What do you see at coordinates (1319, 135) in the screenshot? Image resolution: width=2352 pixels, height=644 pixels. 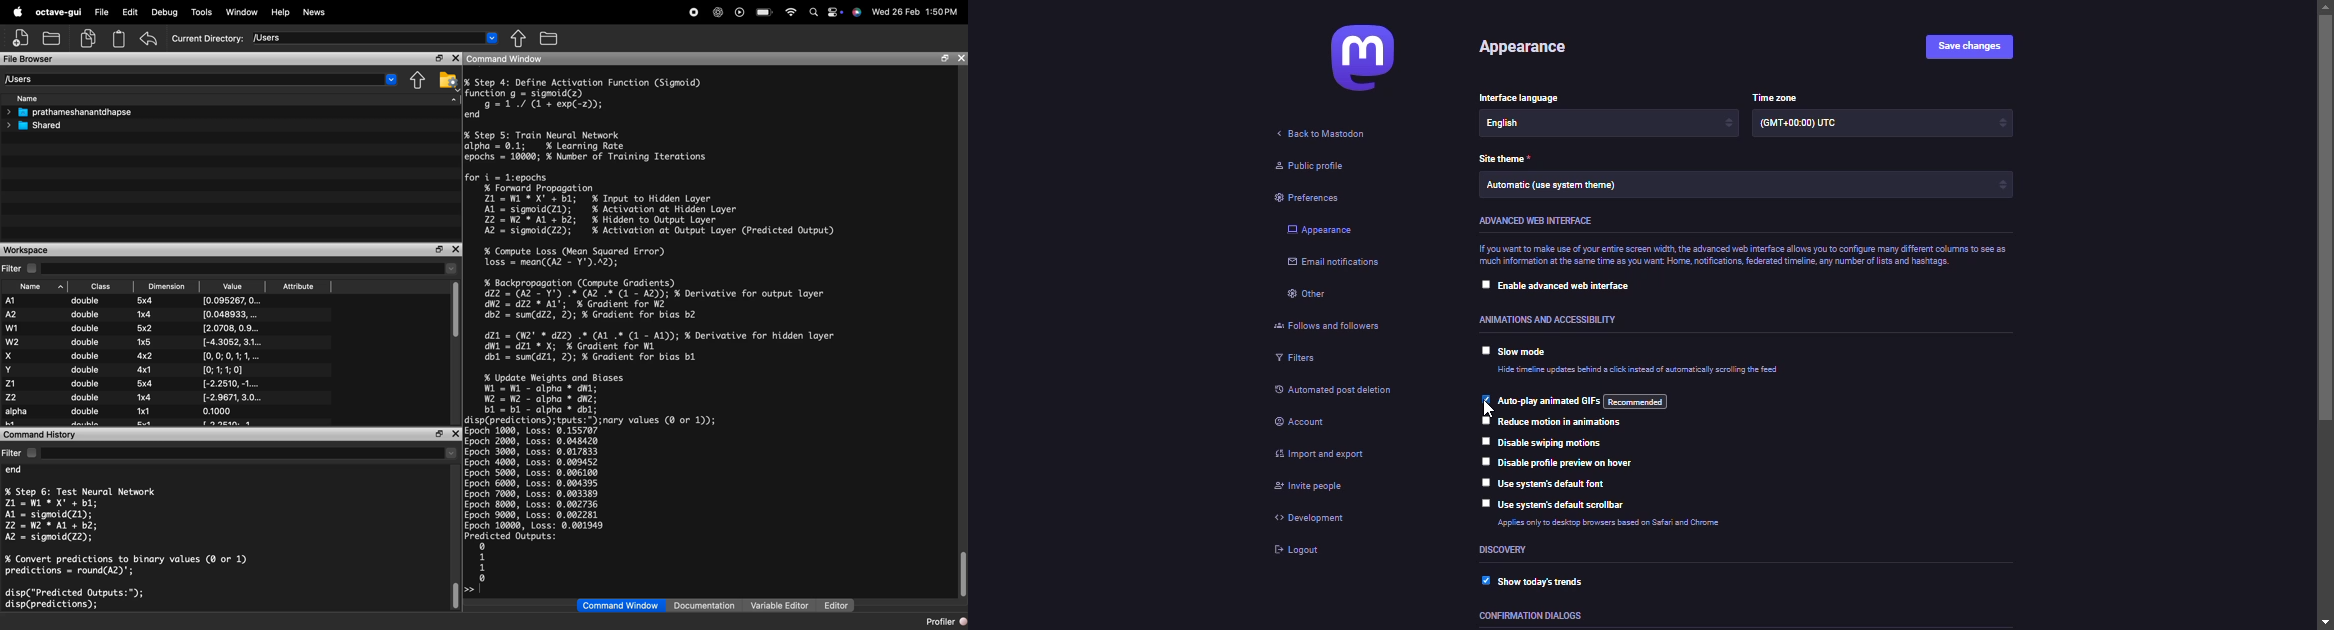 I see `back to mastodon` at bounding box center [1319, 135].